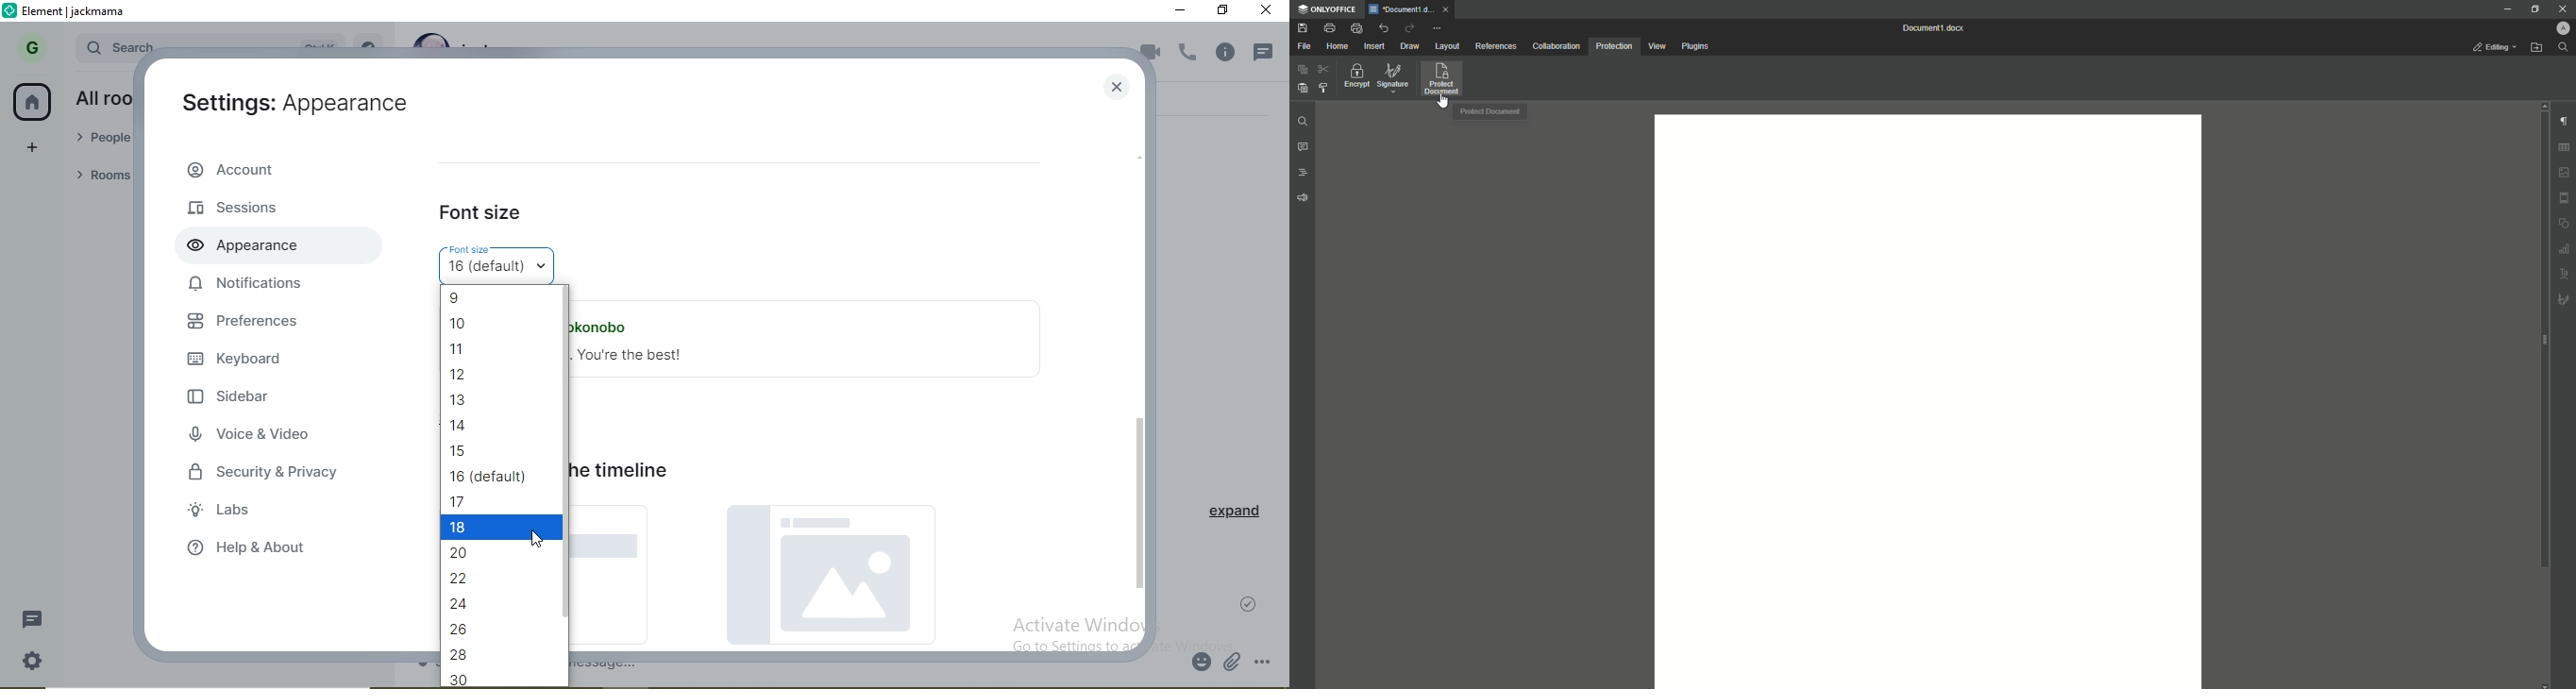 Image resolution: width=2576 pixels, height=700 pixels. Describe the element at coordinates (2565, 224) in the screenshot. I see `Shape settings` at that location.